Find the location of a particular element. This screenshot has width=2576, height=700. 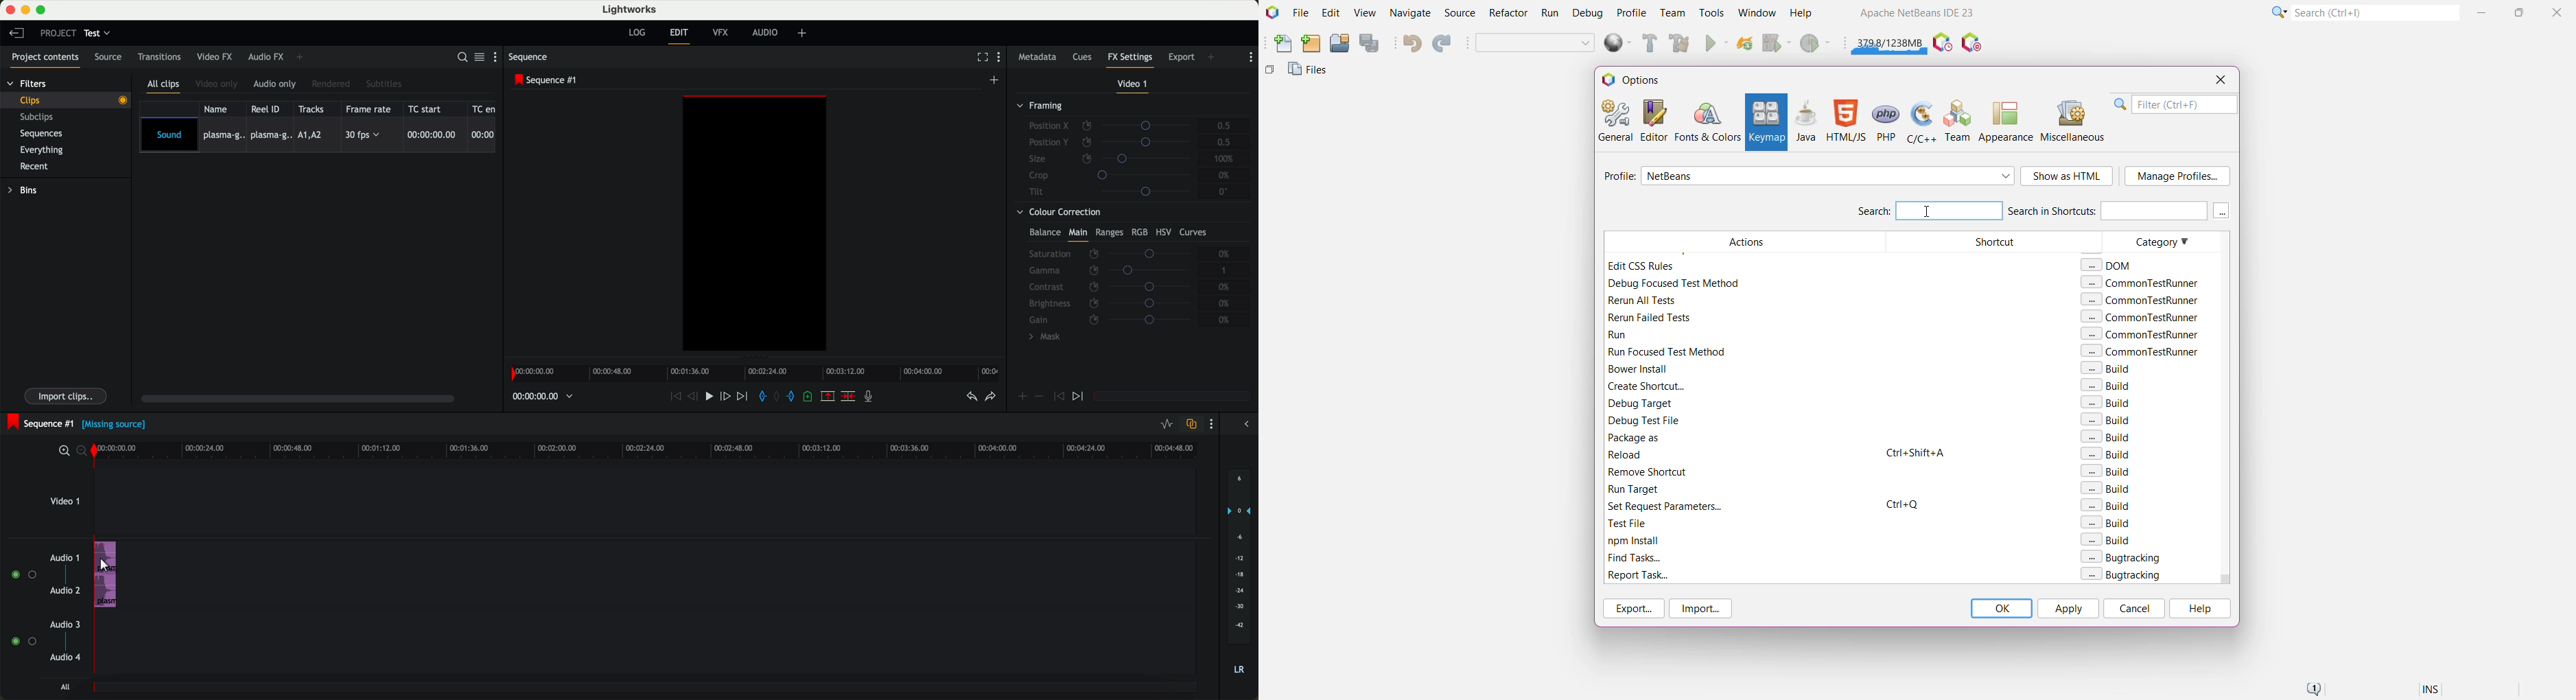

Navigate is located at coordinates (1411, 14).